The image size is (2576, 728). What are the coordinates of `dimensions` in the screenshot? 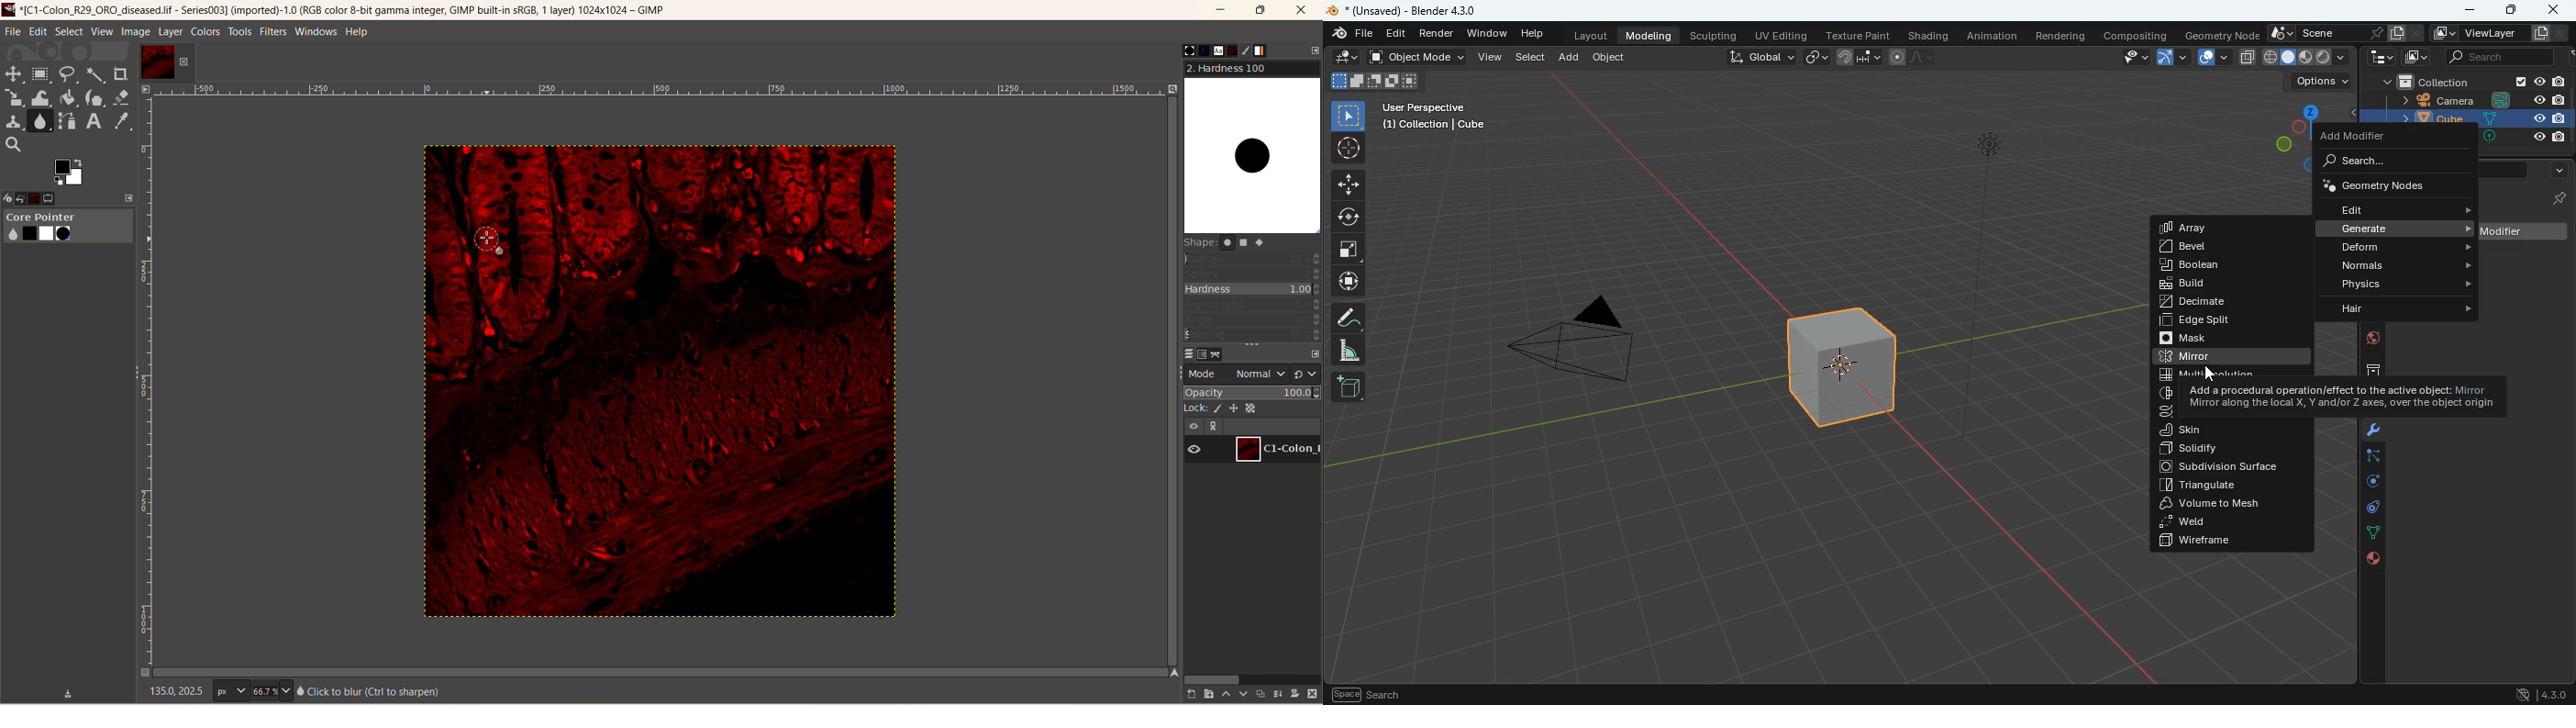 It's located at (2286, 131).